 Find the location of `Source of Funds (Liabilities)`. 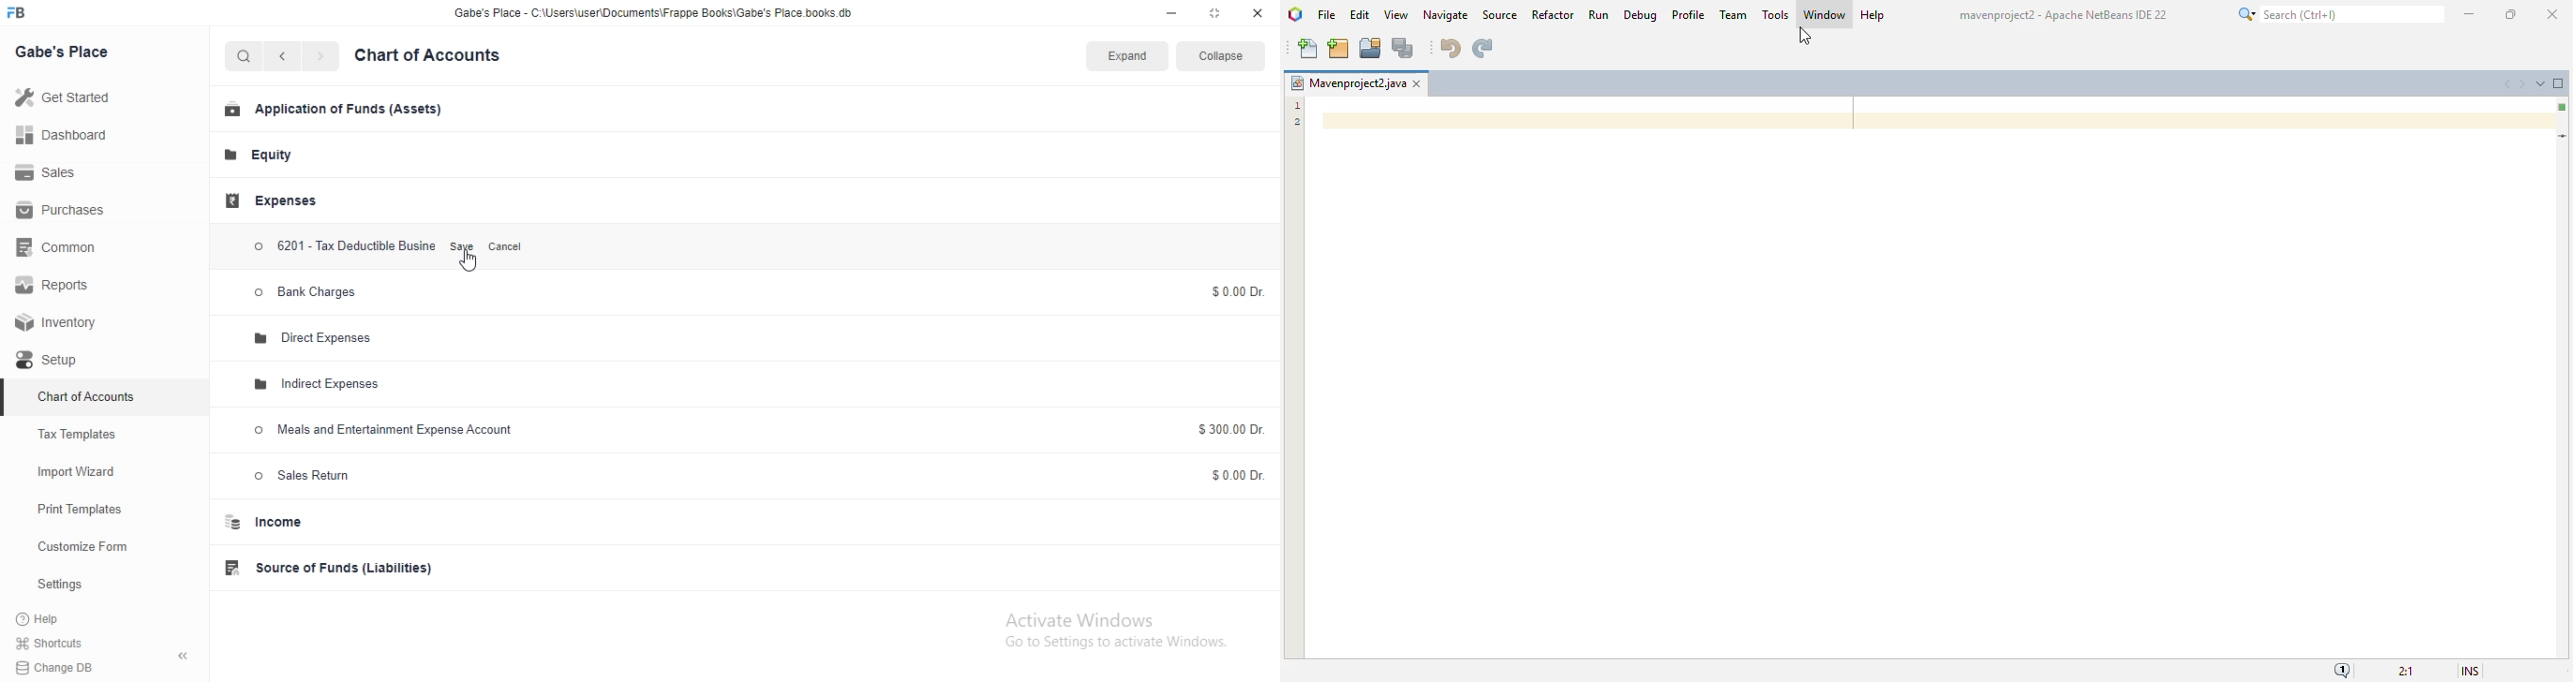

Source of Funds (Liabilities) is located at coordinates (334, 568).